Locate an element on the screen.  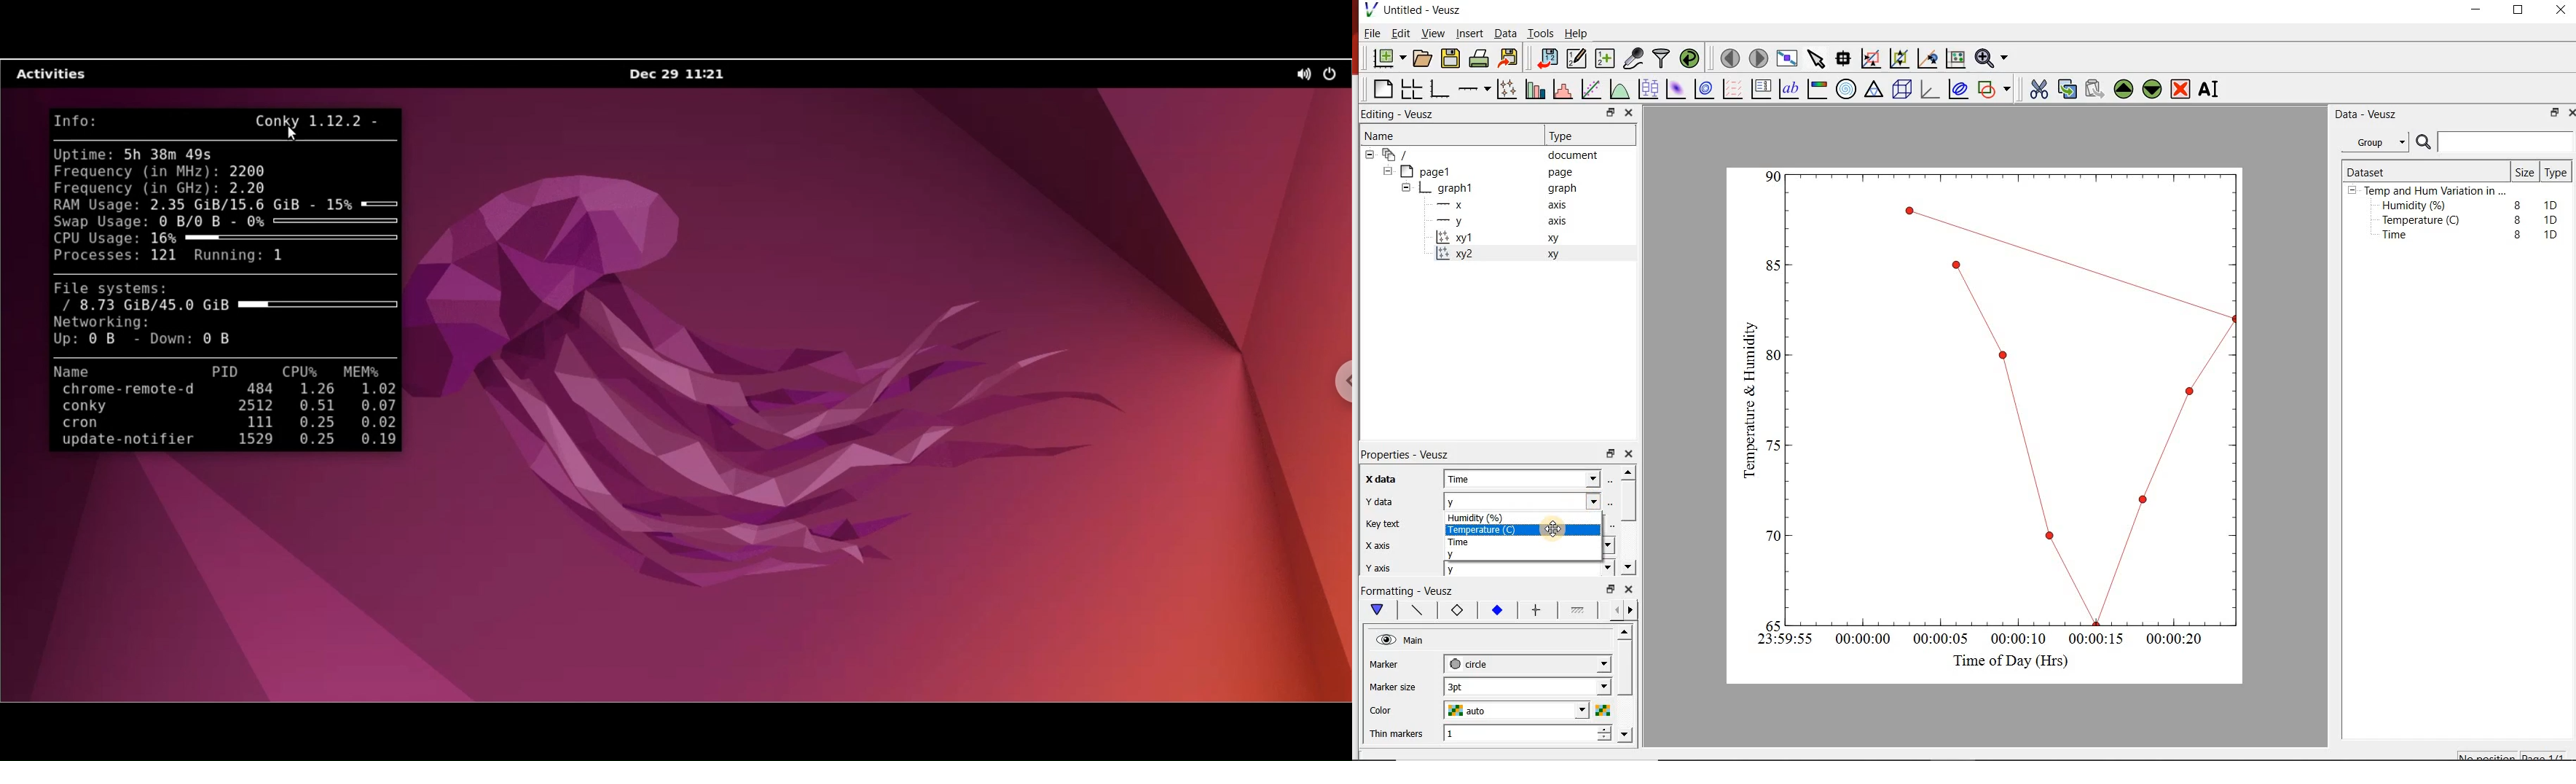
Select using dataset browser is located at coordinates (1611, 502).